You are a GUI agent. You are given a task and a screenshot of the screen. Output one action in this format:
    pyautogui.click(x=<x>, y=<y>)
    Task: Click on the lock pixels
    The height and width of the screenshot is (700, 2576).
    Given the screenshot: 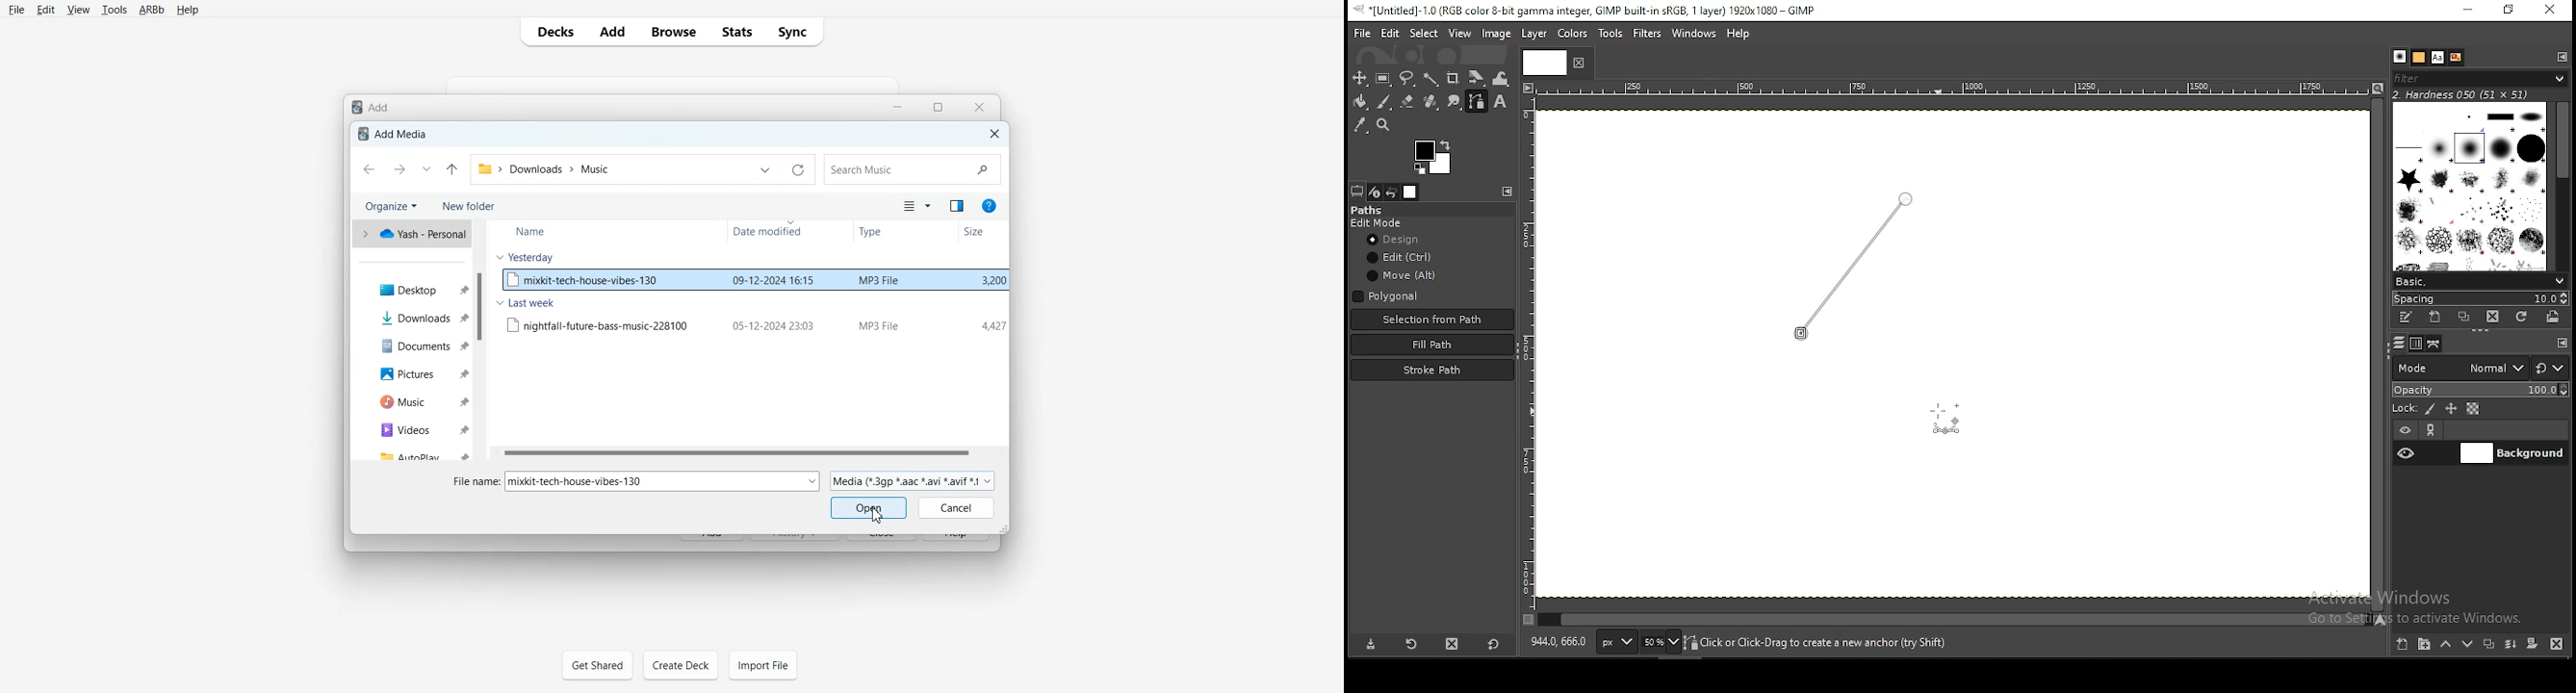 What is the action you would take?
    pyautogui.click(x=2431, y=408)
    